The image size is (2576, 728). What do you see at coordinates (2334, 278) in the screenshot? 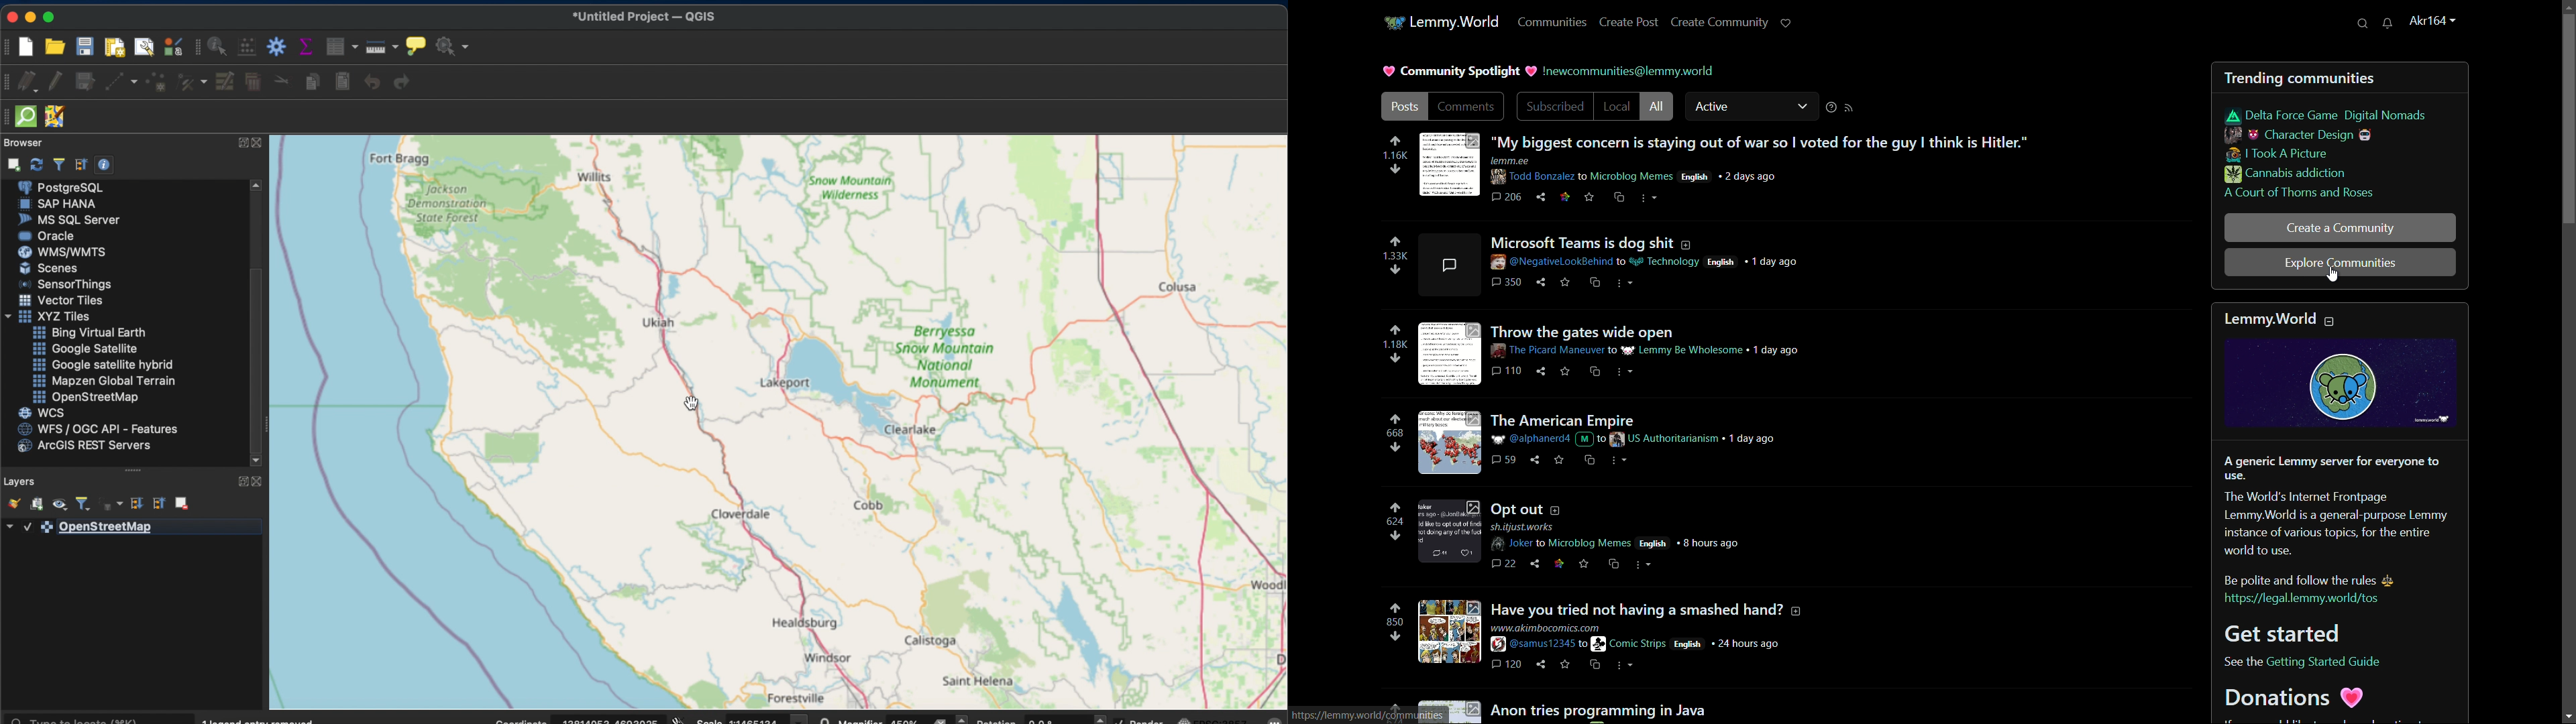
I see `cursor` at bounding box center [2334, 278].